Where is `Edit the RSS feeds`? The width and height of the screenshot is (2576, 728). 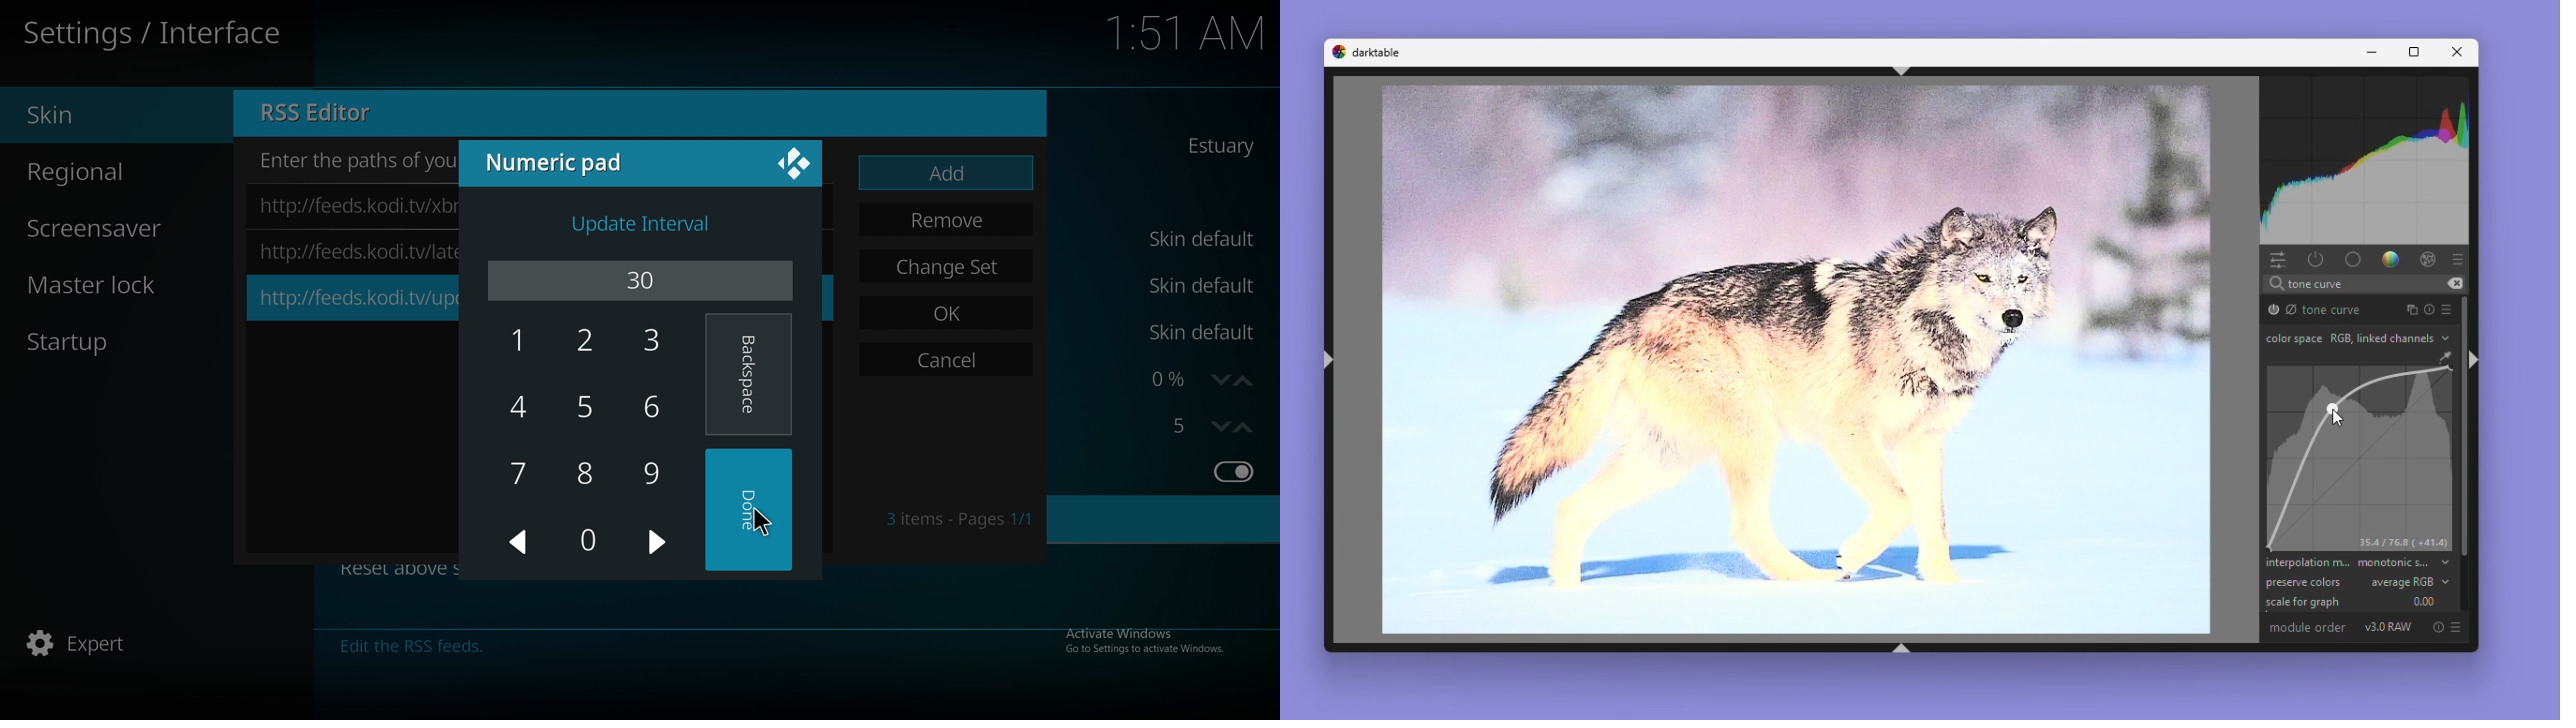 Edit the RSS feeds is located at coordinates (544, 647).